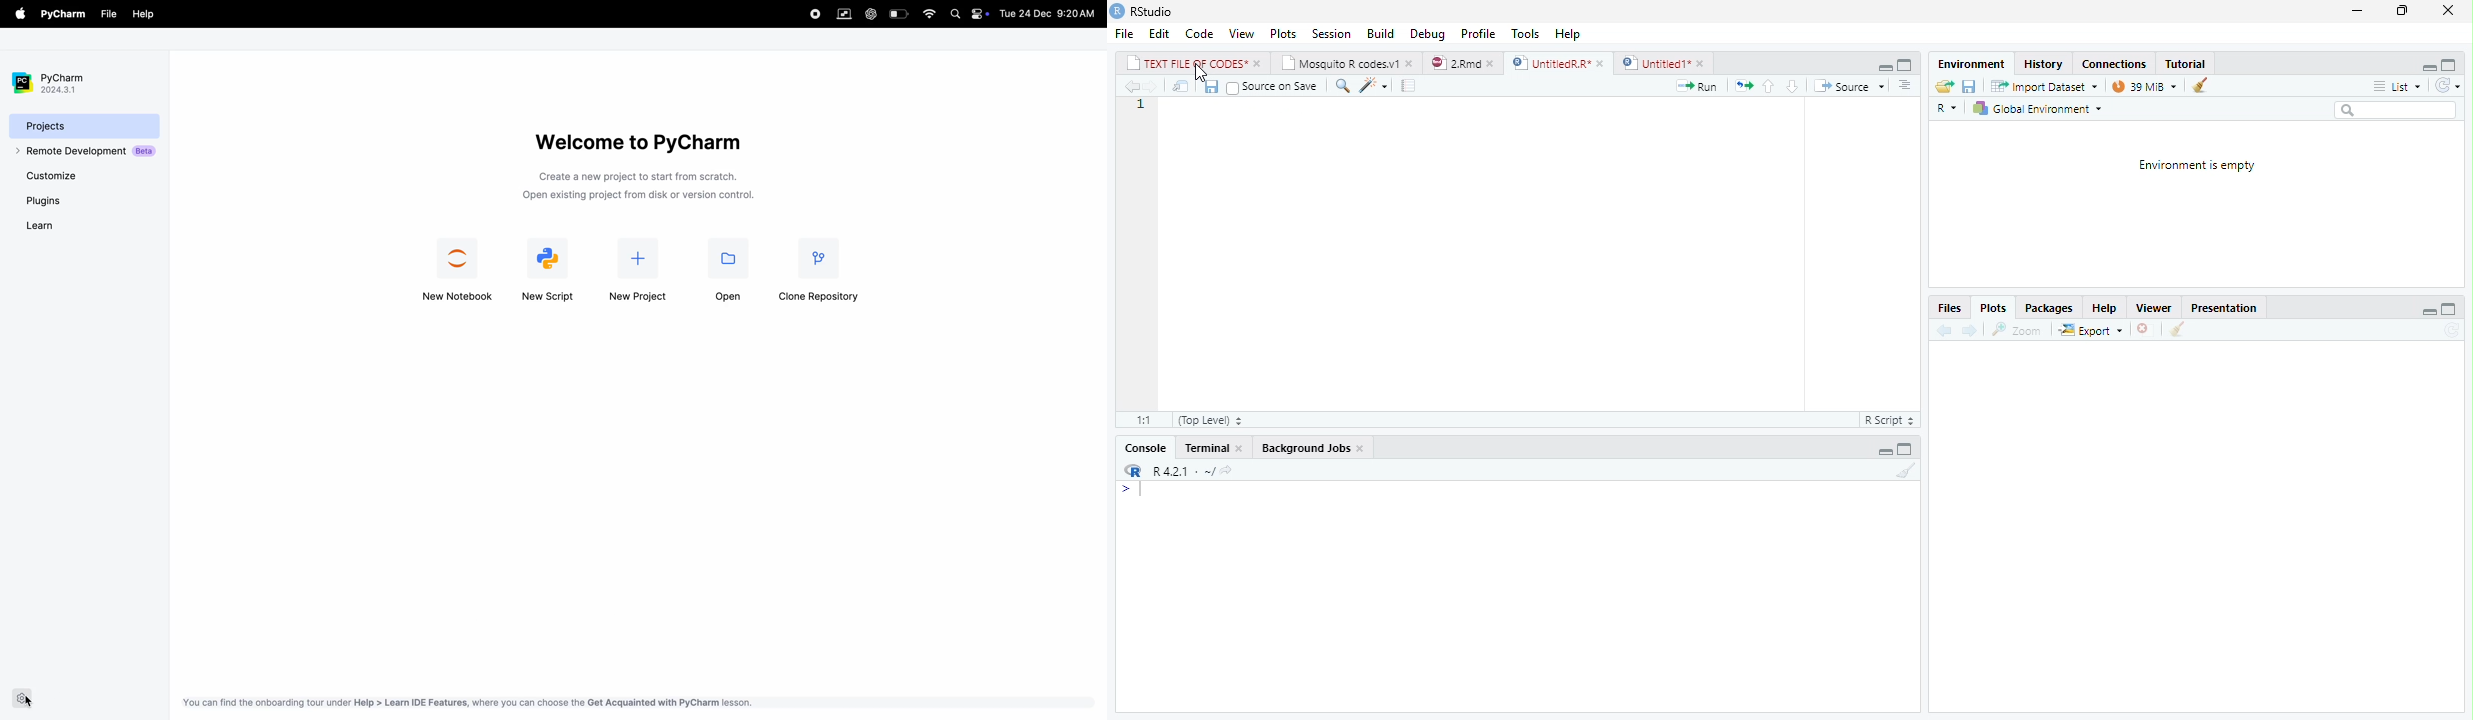 This screenshot has height=728, width=2492. I want to click on Refresh, so click(2447, 84).